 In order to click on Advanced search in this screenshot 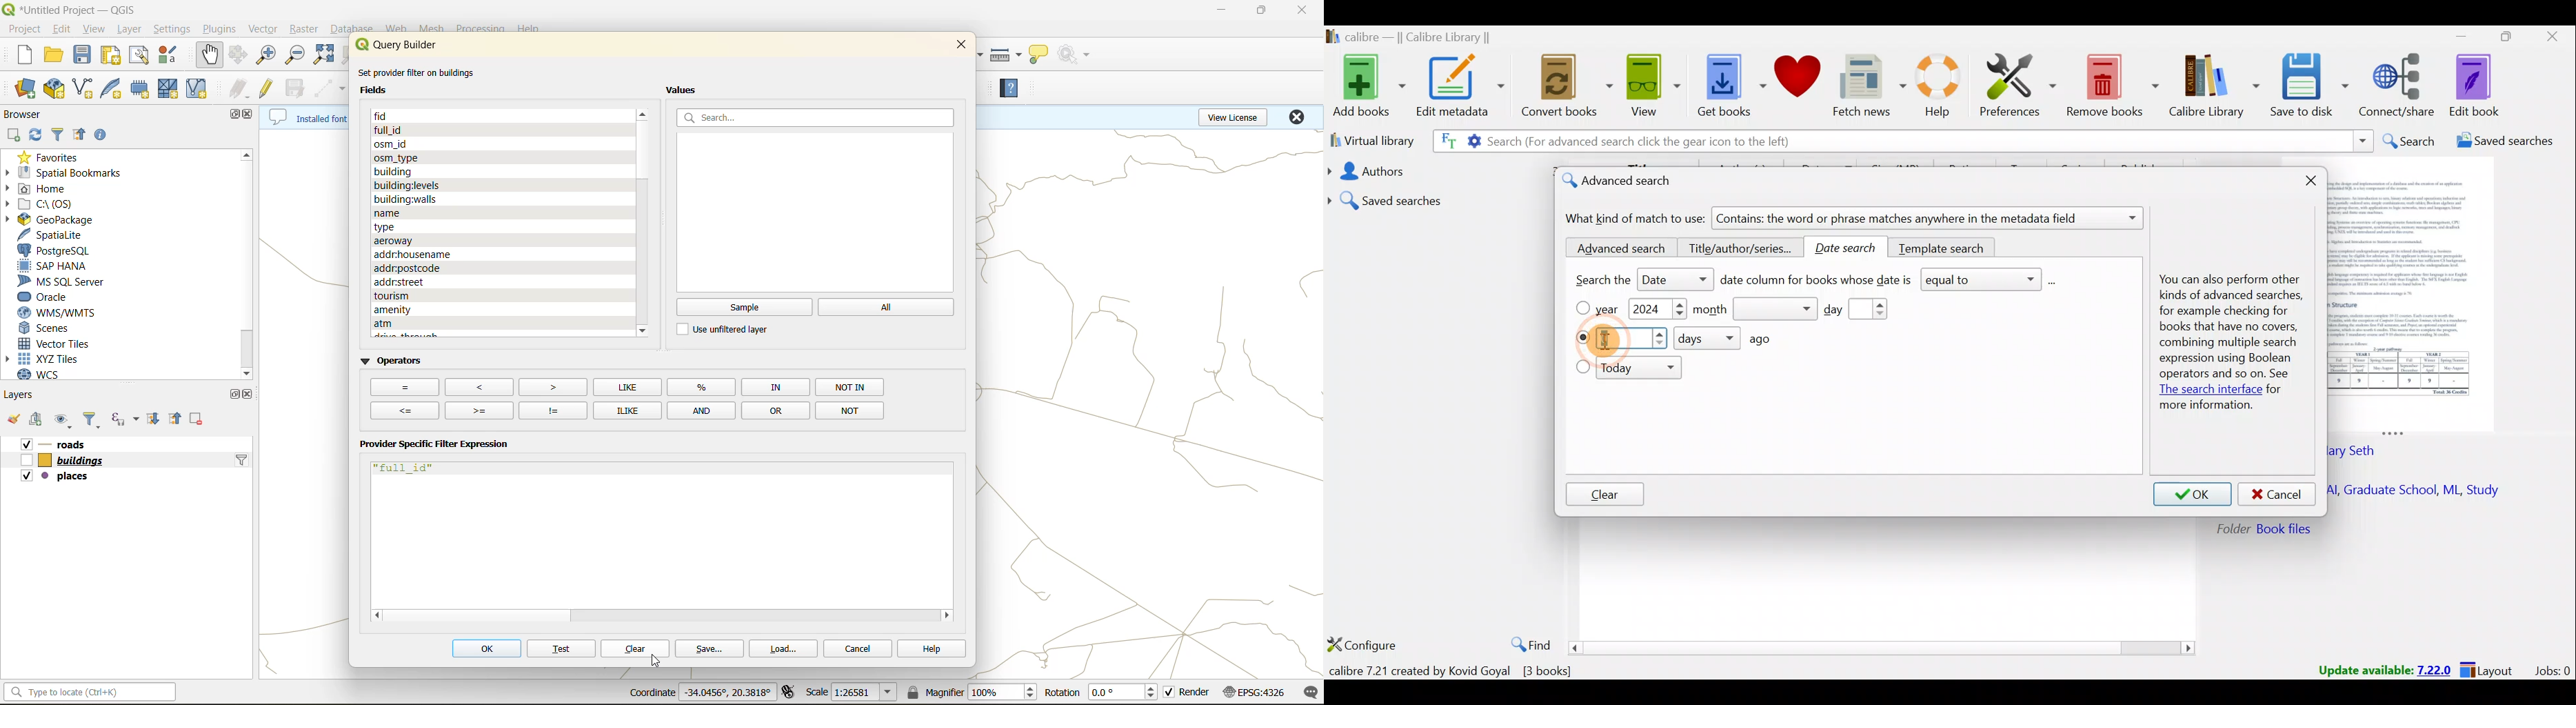, I will do `click(1616, 249)`.